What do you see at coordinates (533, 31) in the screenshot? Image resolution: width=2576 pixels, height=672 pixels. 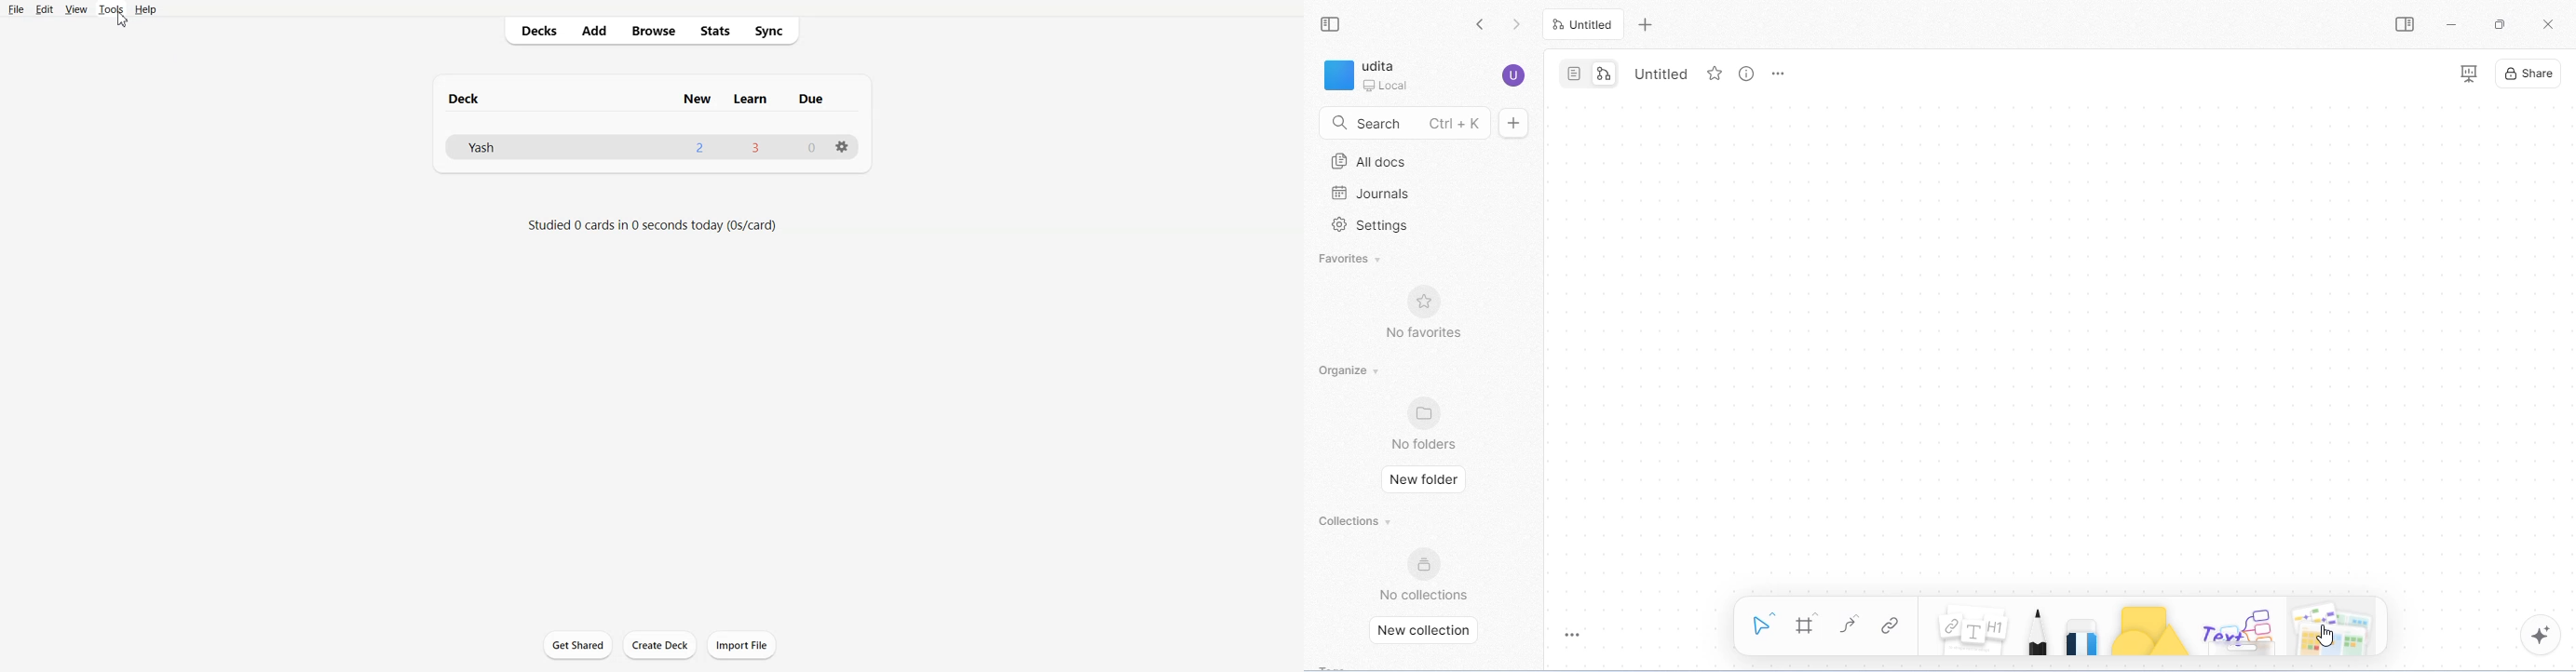 I see `Decks` at bounding box center [533, 31].